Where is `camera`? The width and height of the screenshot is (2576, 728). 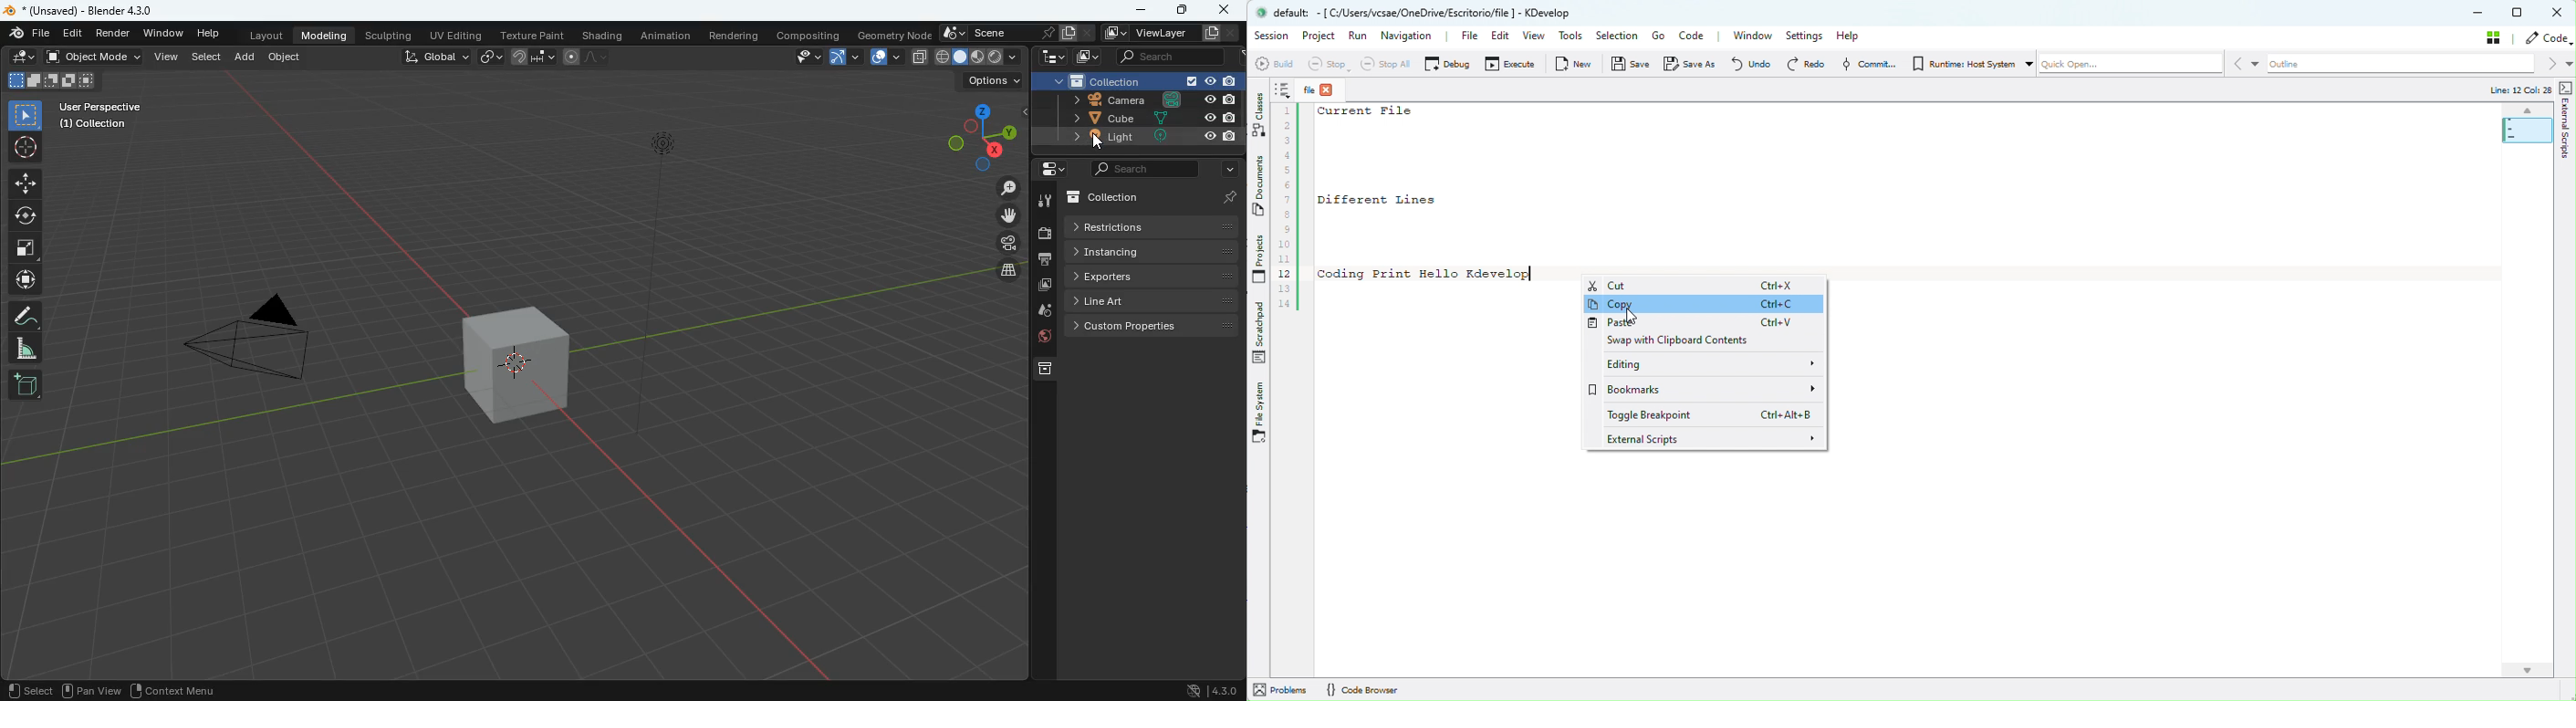 camera is located at coordinates (255, 334).